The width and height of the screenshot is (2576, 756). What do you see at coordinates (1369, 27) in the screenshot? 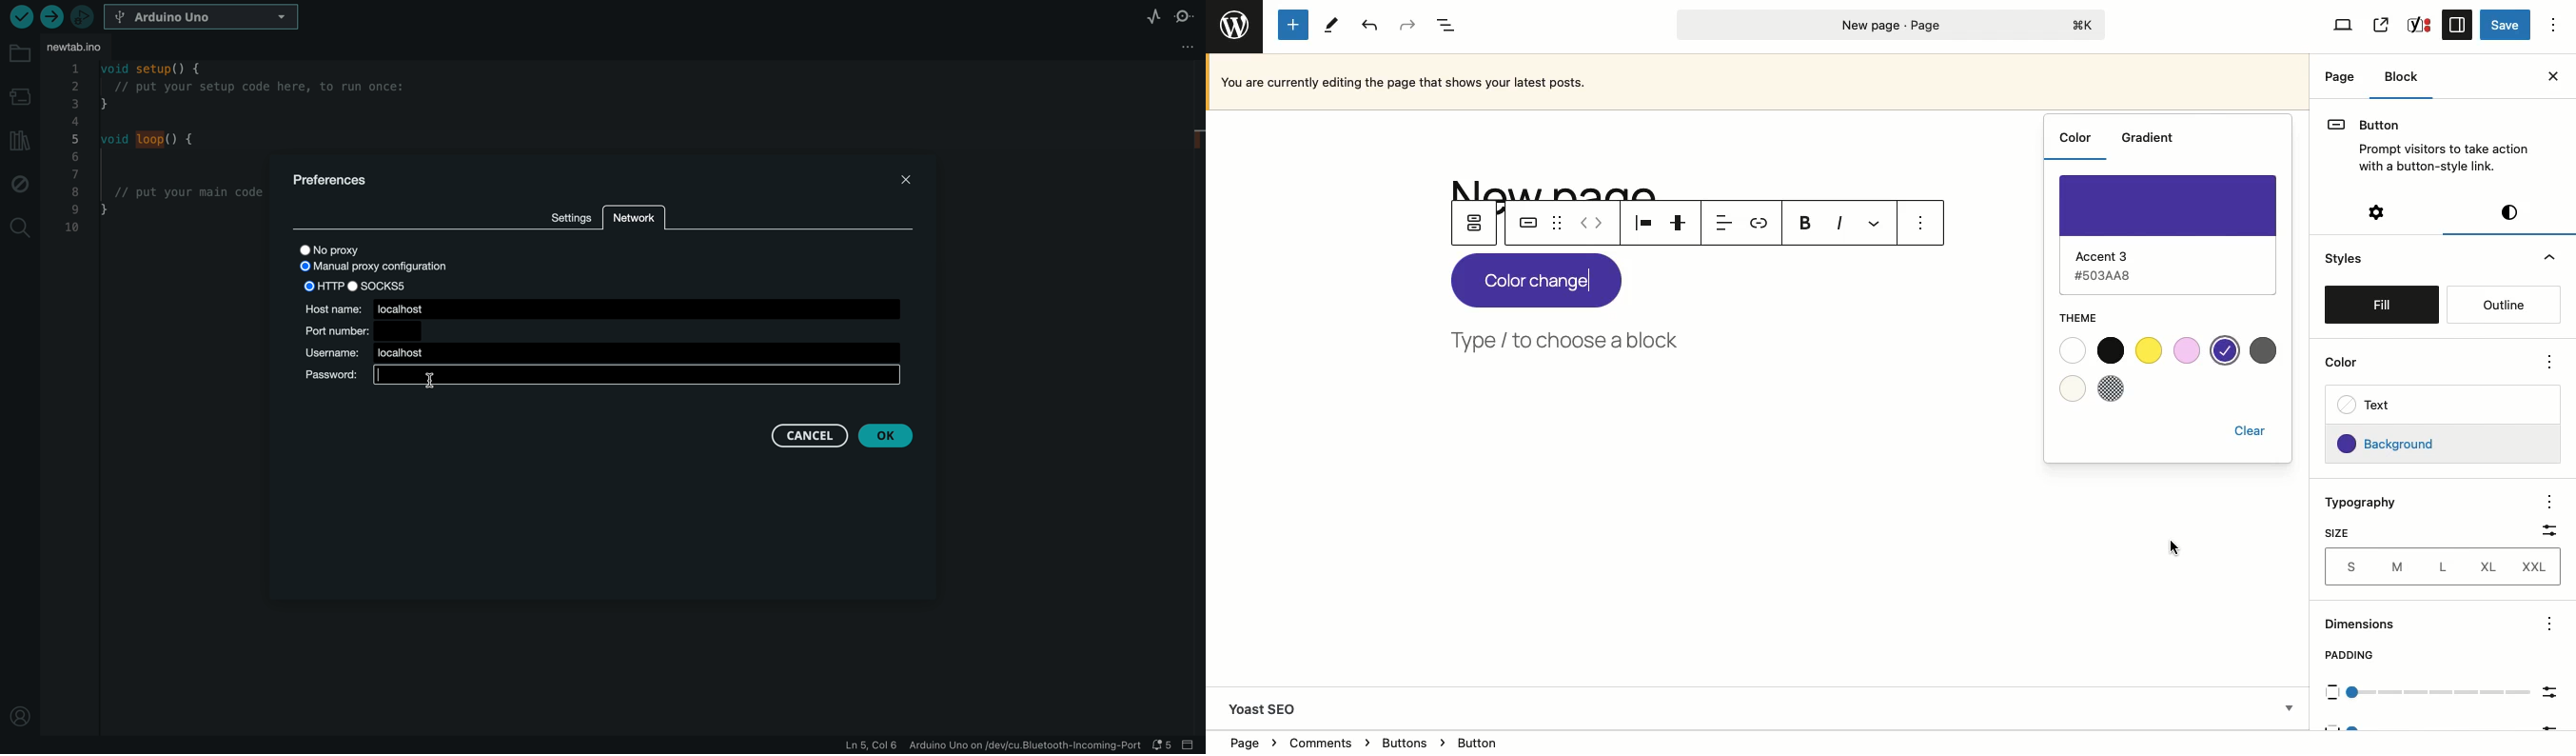
I see `Undo` at bounding box center [1369, 27].